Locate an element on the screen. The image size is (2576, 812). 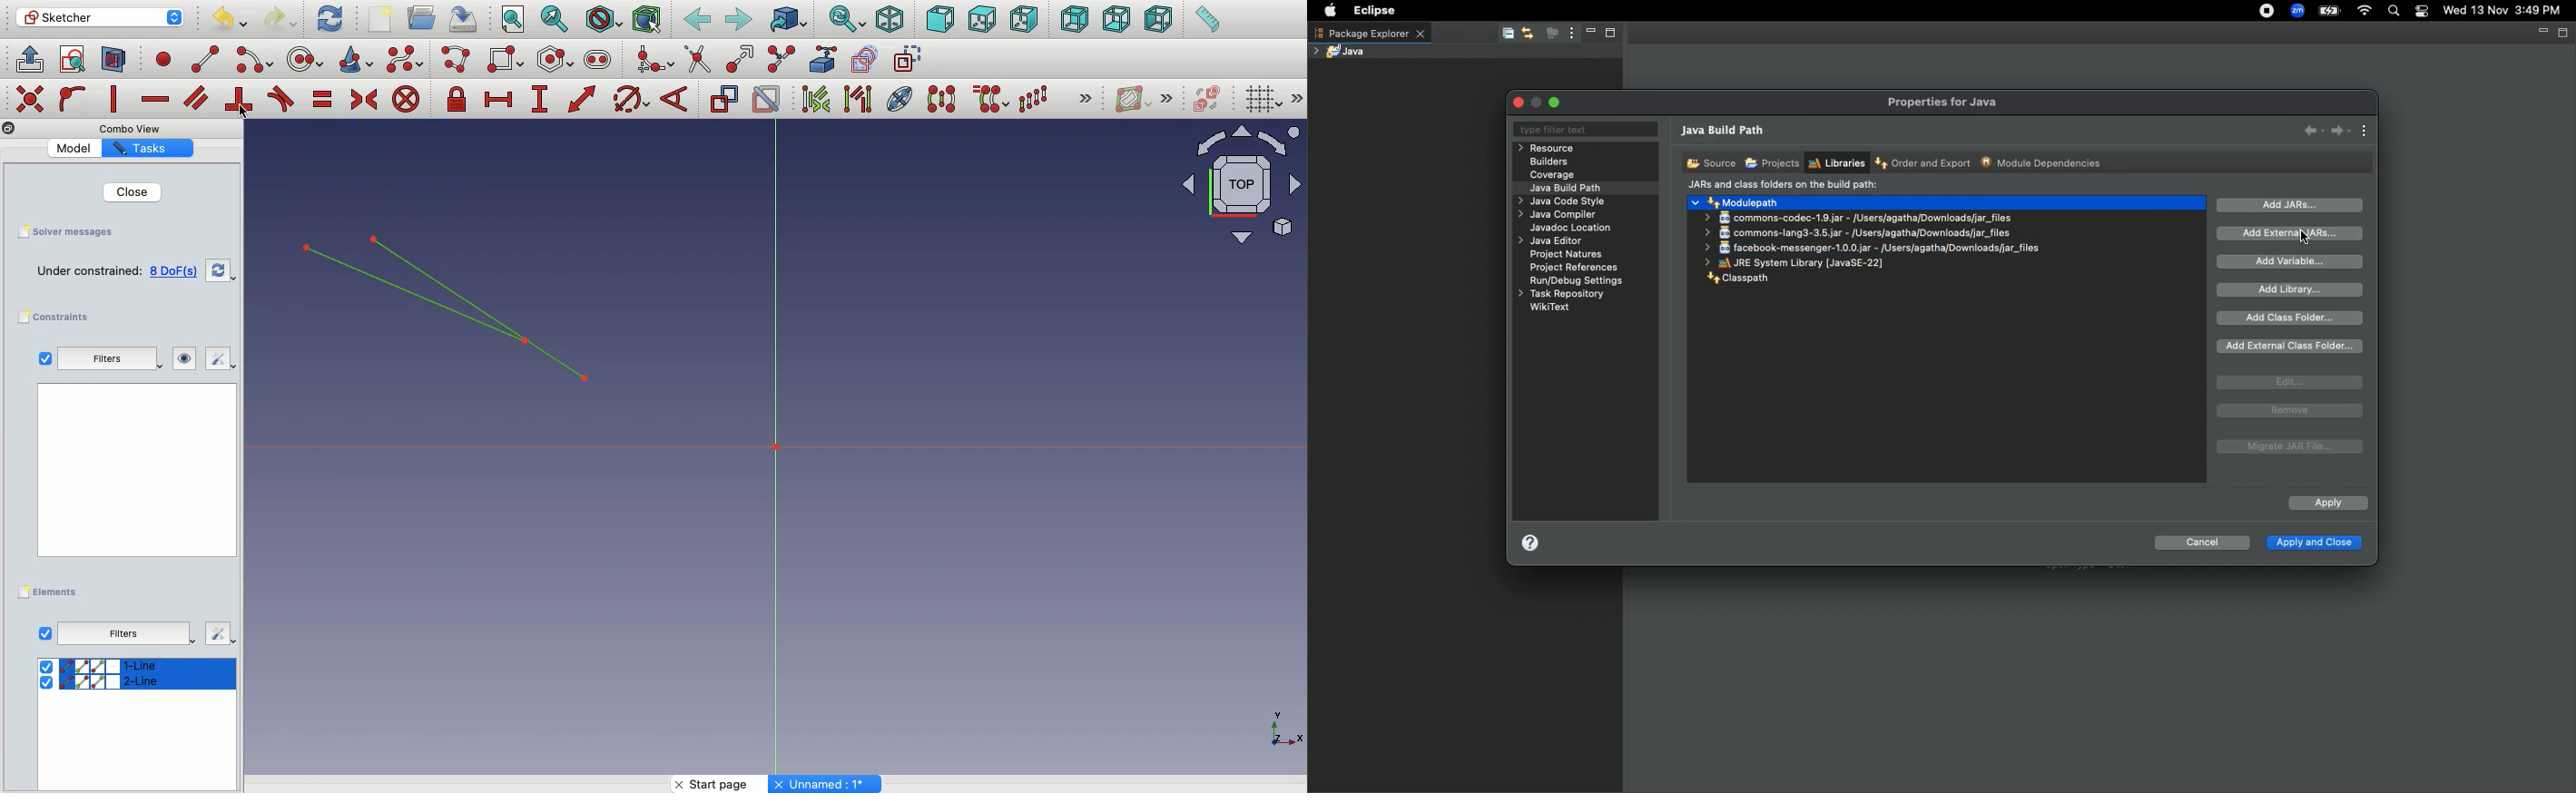
Activate/deactivate constraint is located at coordinates (768, 99).